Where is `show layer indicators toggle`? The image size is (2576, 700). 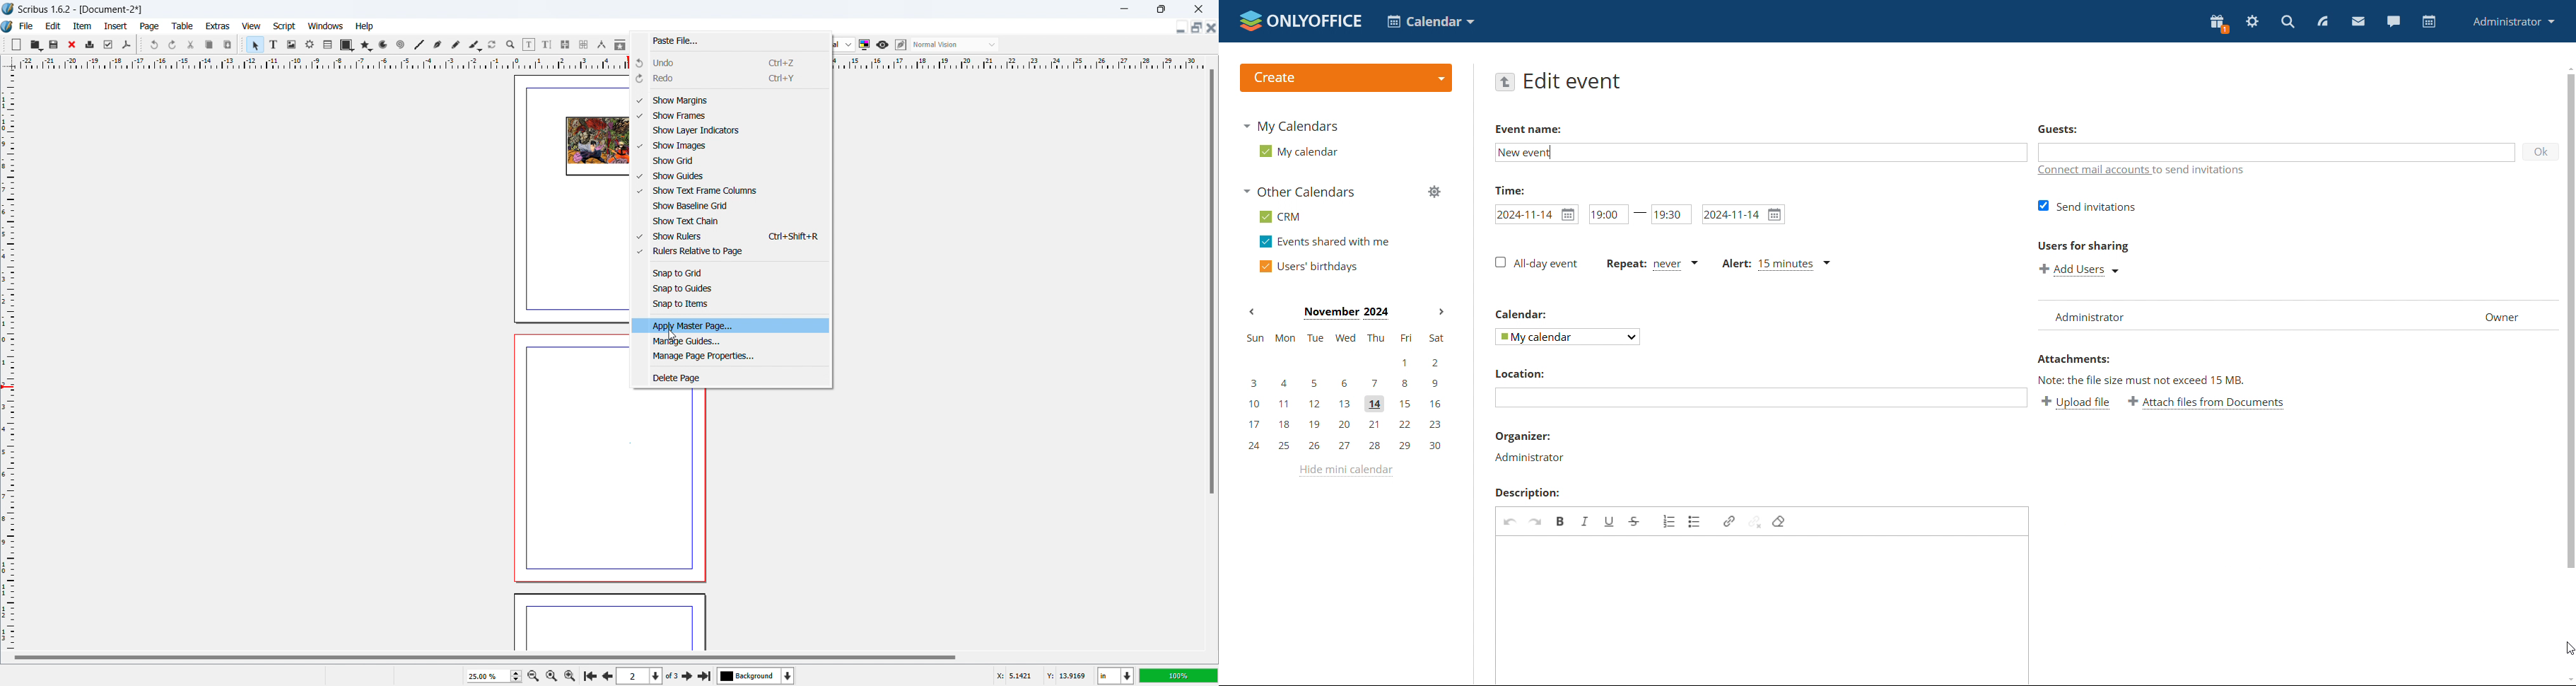
show layer indicators toggle is located at coordinates (731, 131).